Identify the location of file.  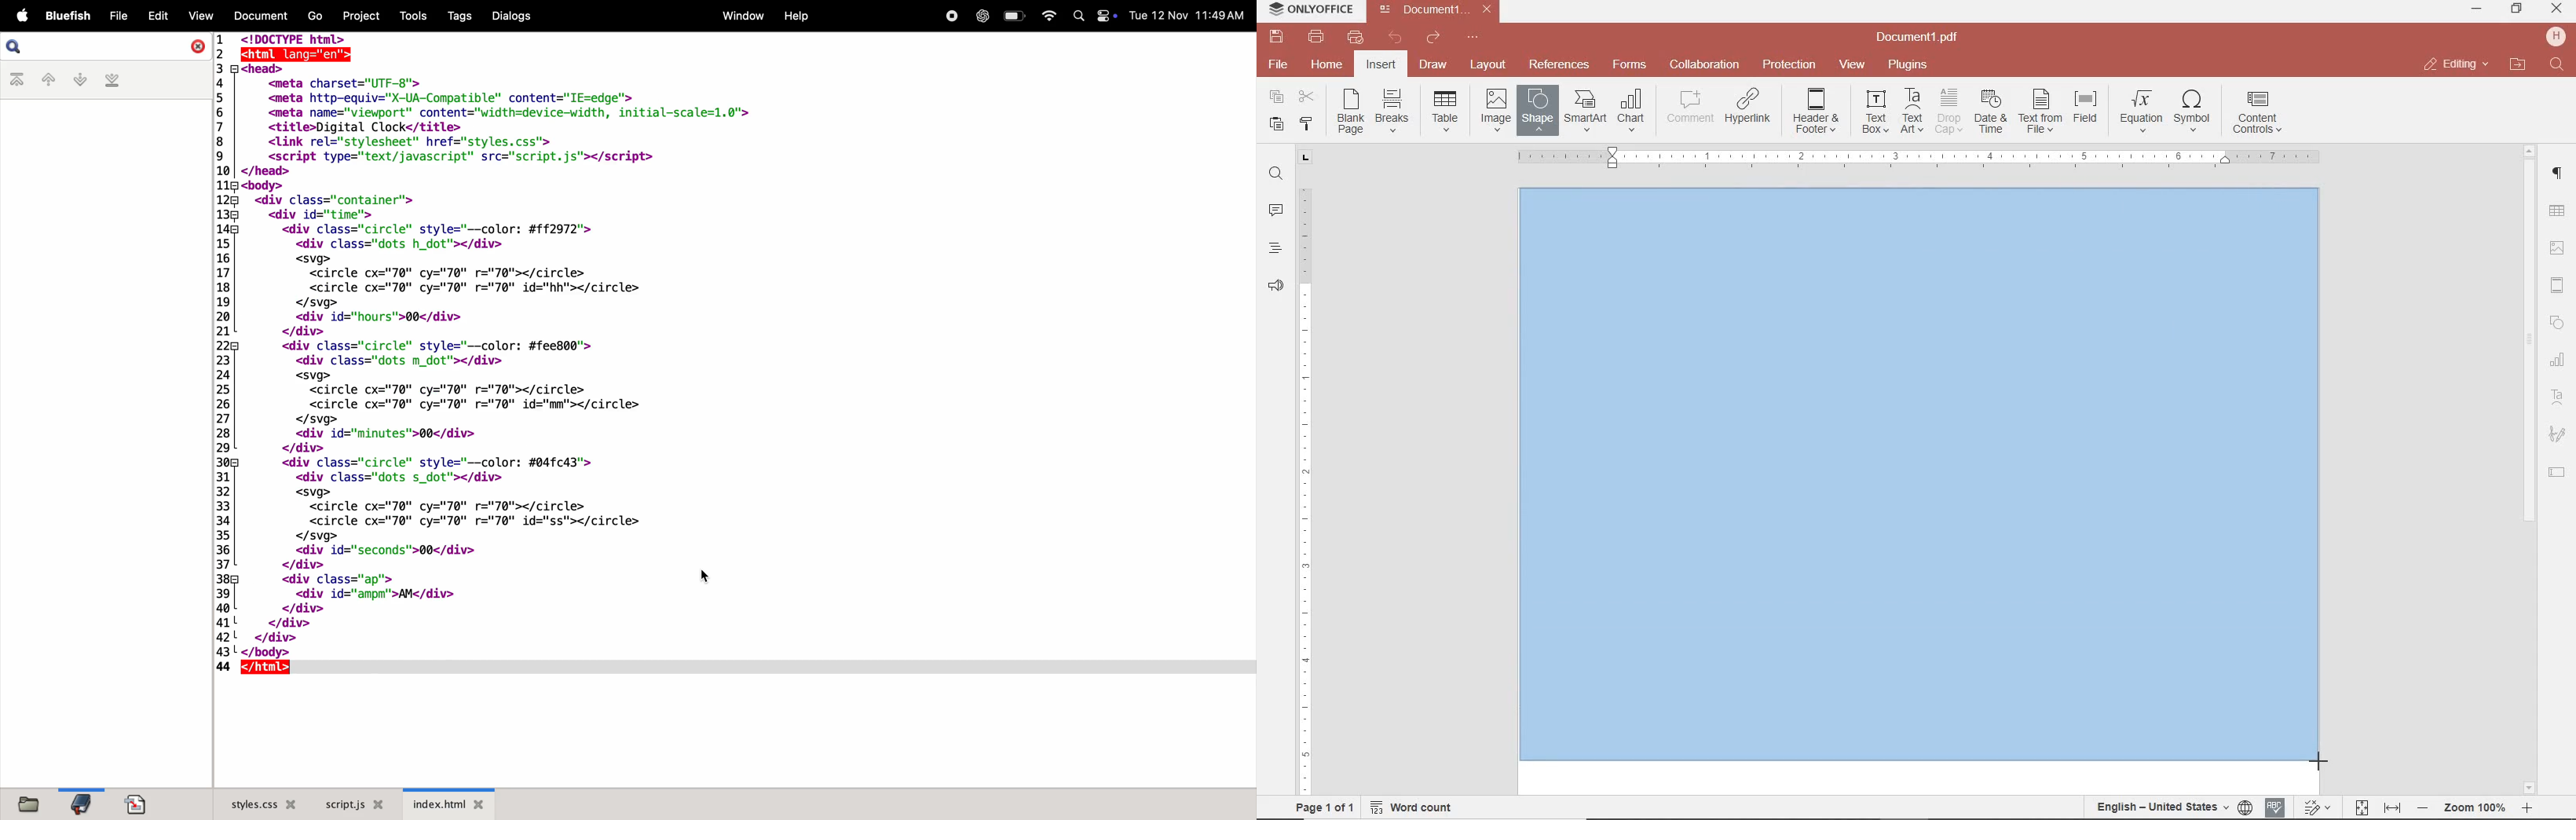
(117, 16).